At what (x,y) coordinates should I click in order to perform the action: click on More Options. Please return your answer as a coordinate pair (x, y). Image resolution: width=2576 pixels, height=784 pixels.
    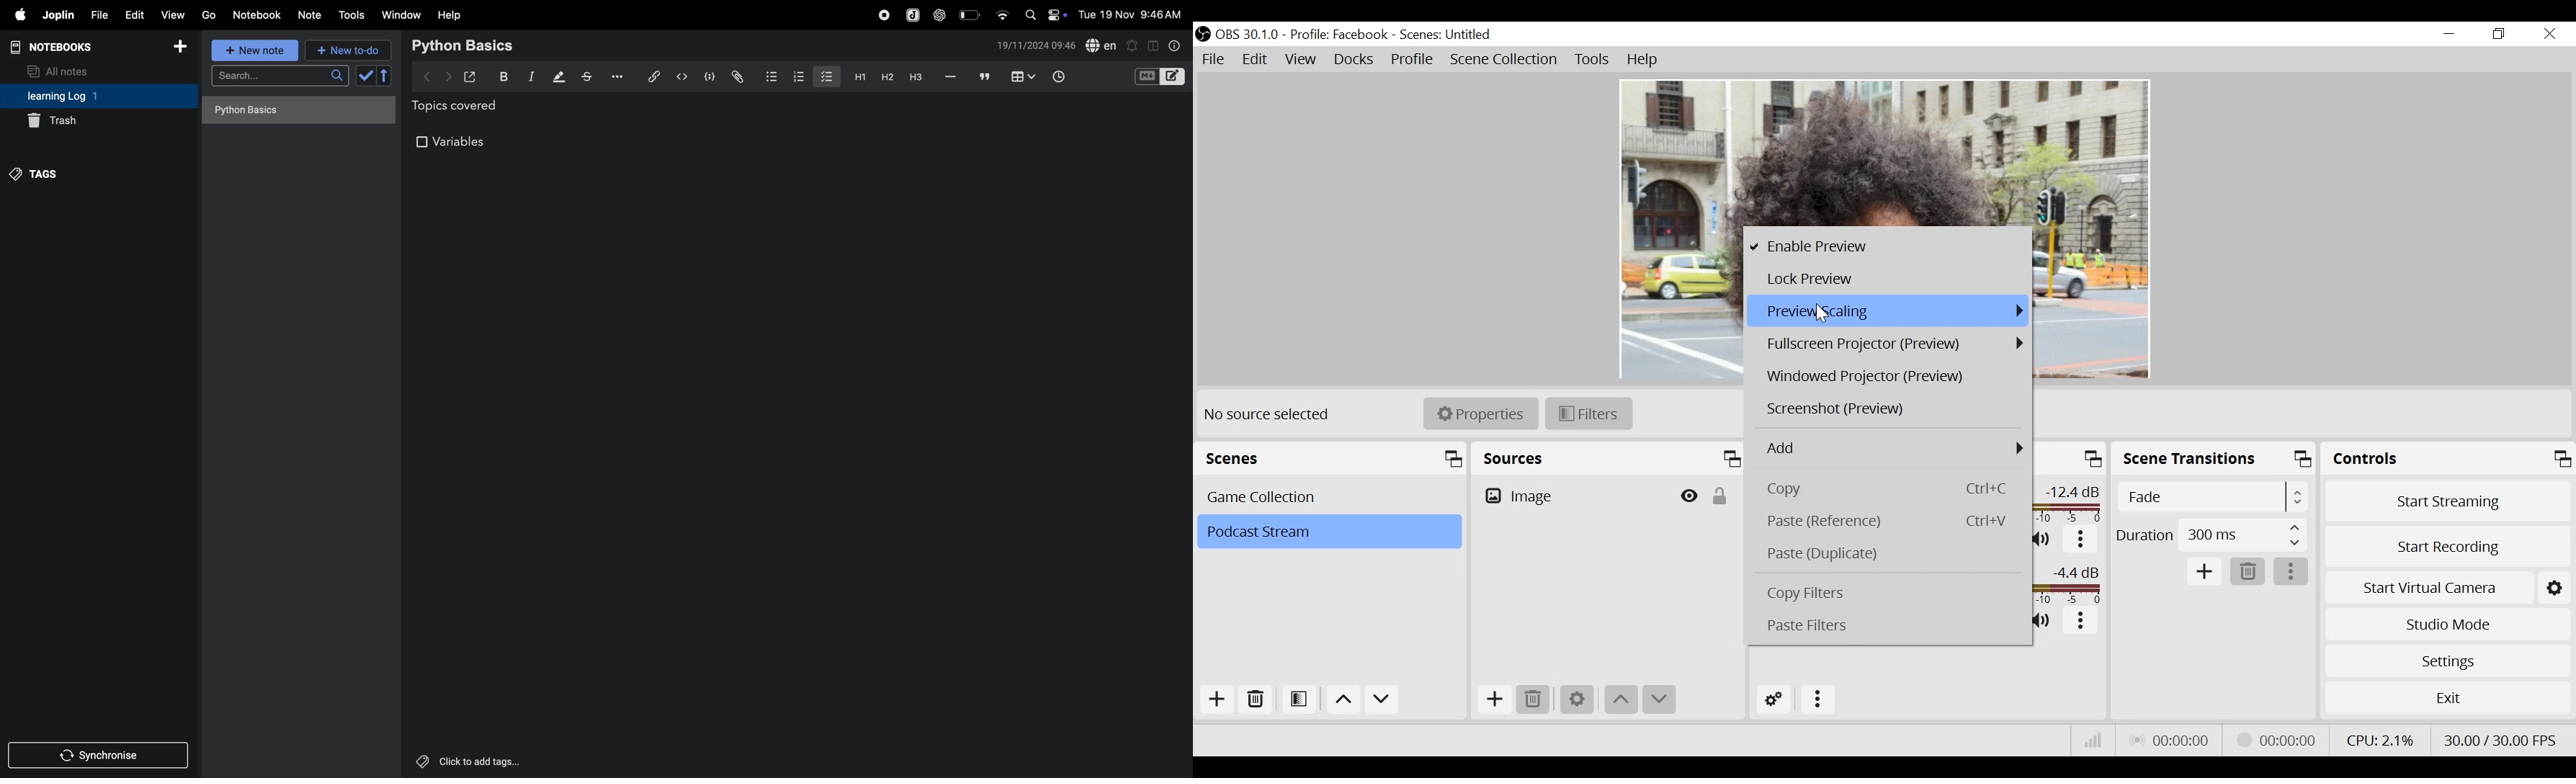
    Looking at the image, I should click on (1818, 700).